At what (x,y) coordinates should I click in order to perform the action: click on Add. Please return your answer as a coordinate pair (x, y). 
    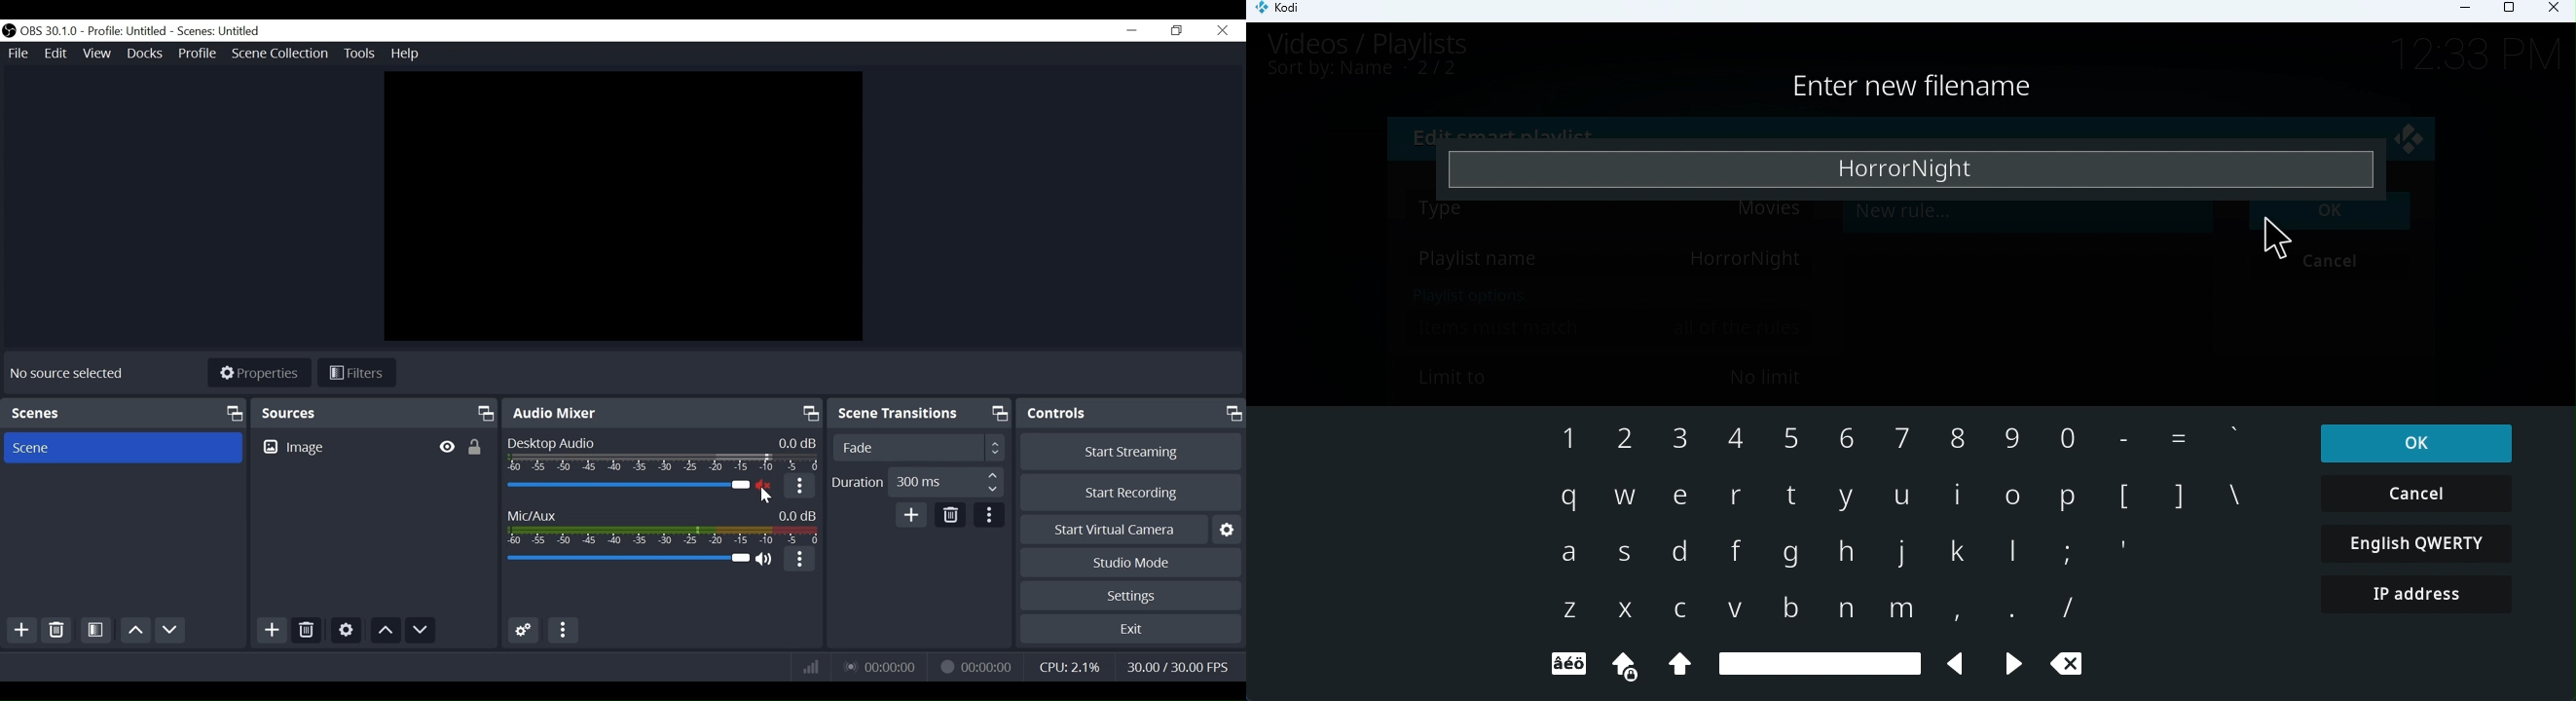
    Looking at the image, I should click on (271, 630).